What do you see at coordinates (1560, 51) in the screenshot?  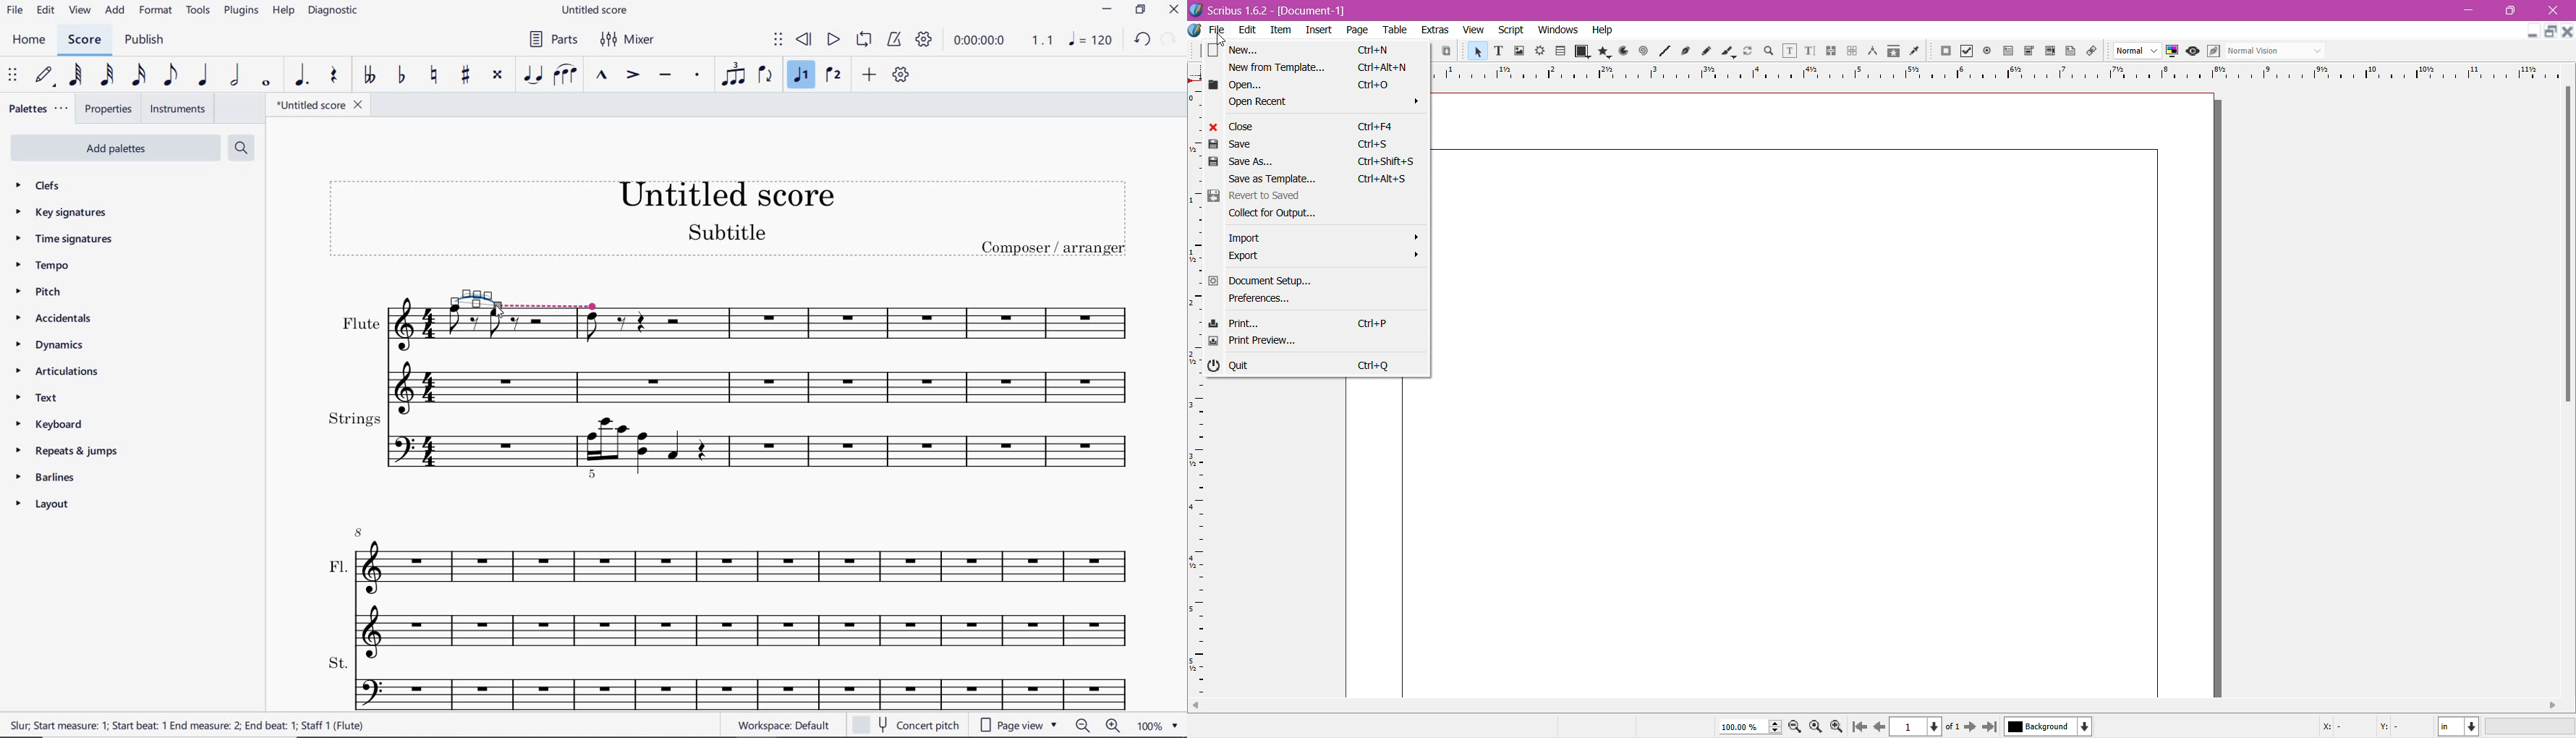 I see `Table` at bounding box center [1560, 51].